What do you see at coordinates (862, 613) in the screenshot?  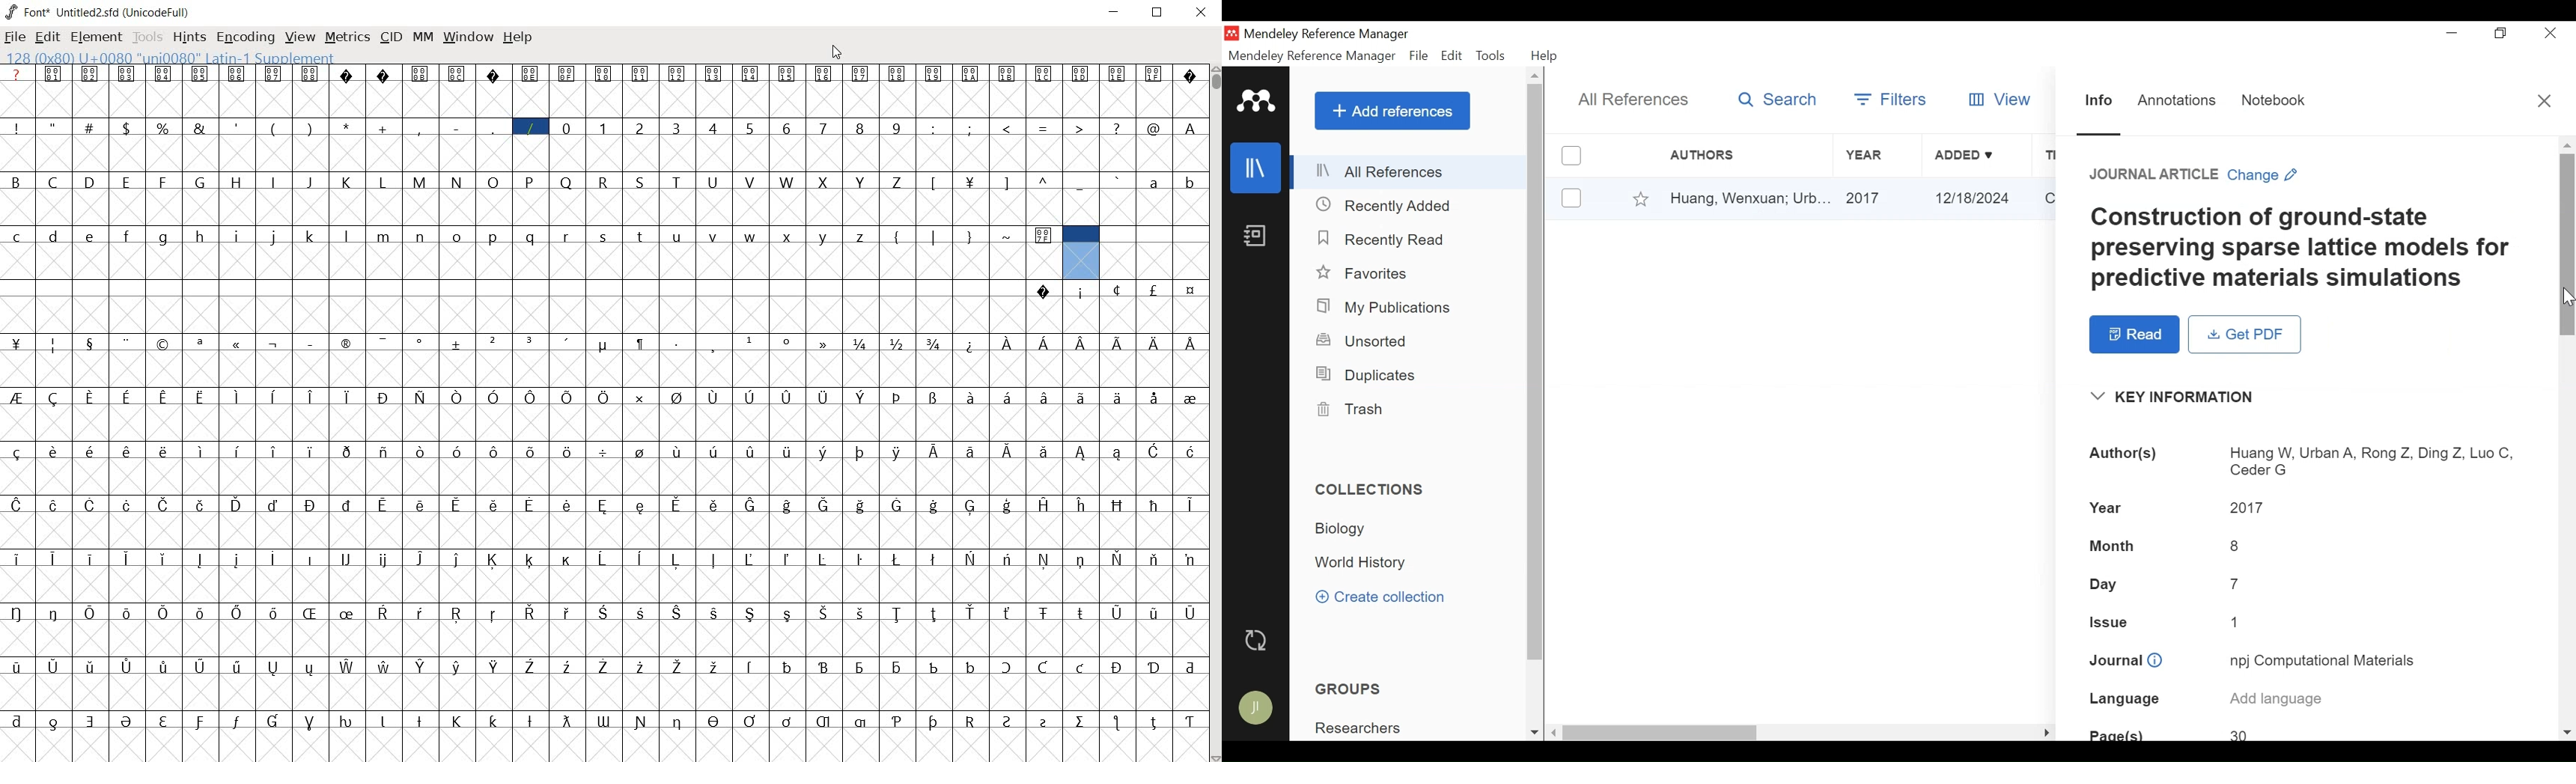 I see `Symbol` at bounding box center [862, 613].